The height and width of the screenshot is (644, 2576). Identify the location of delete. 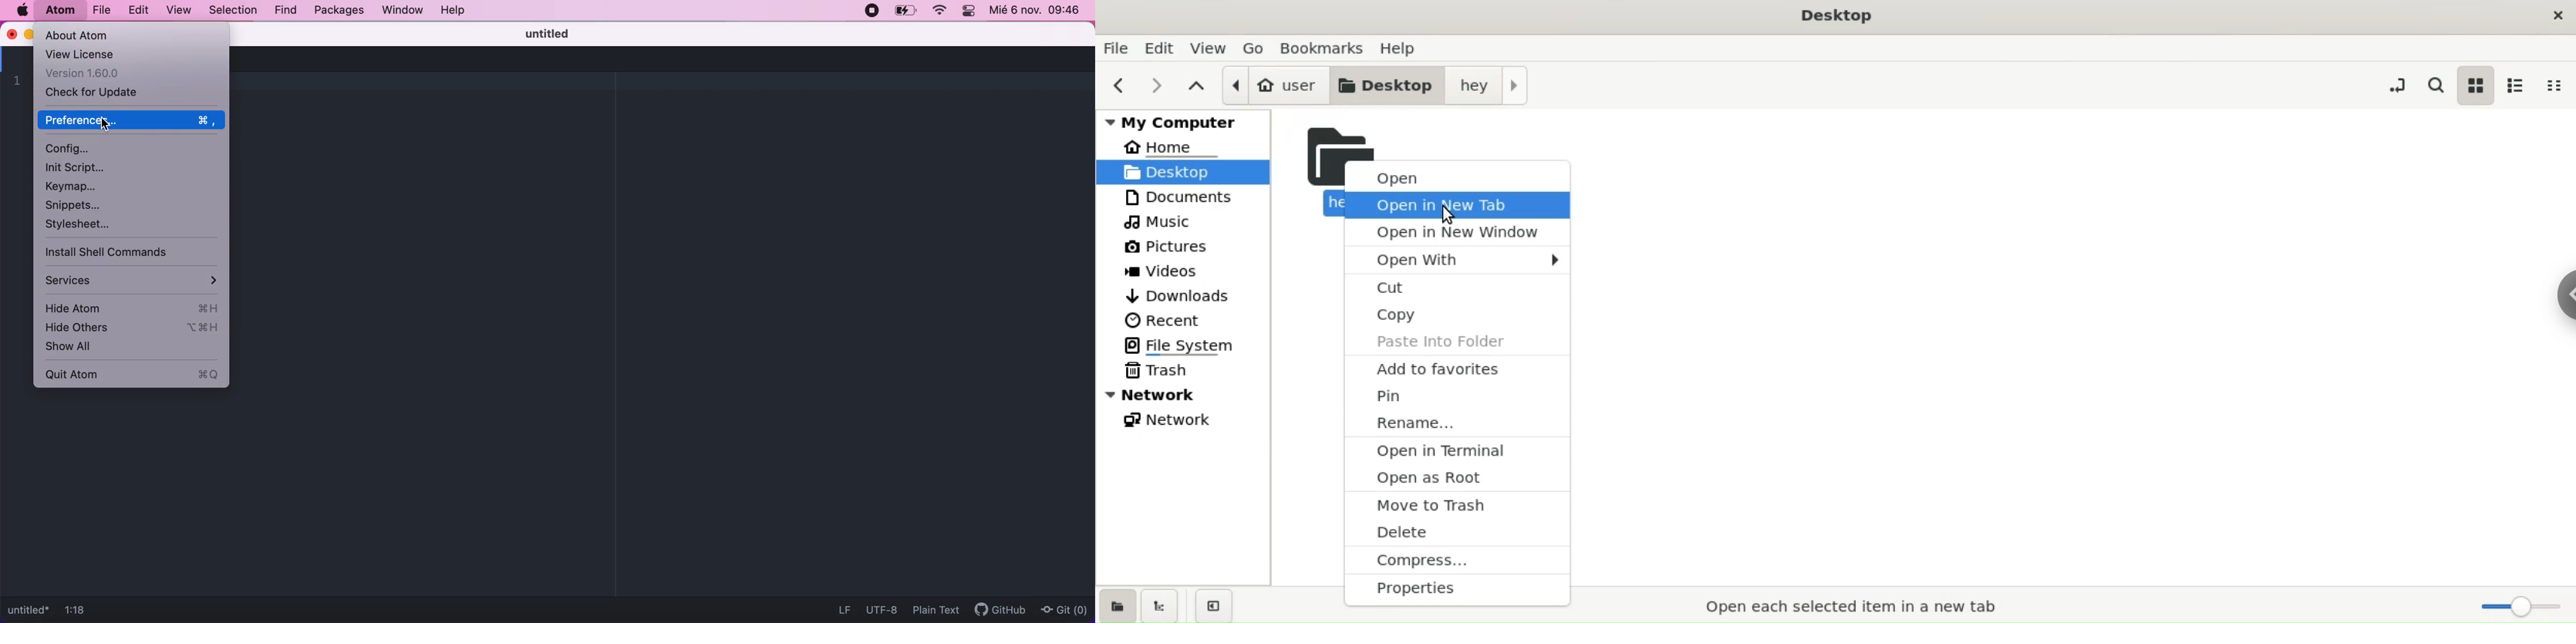
(1459, 532).